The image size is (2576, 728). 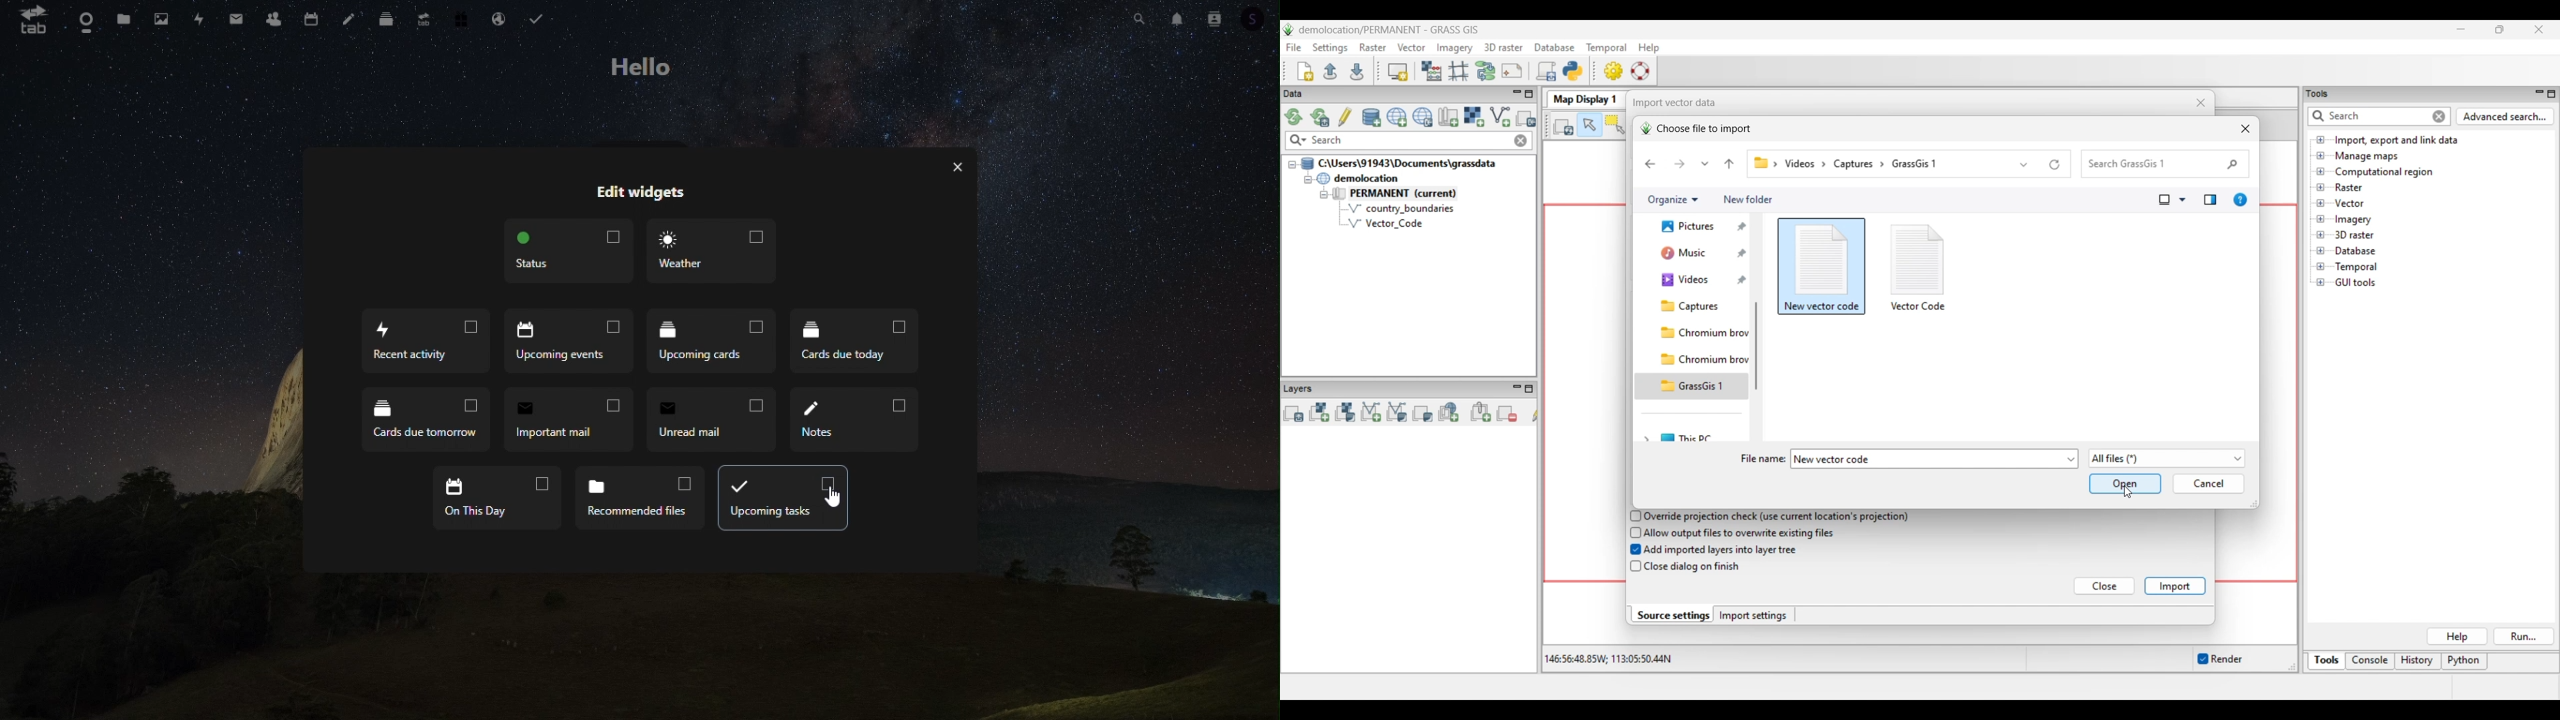 What do you see at coordinates (854, 343) in the screenshot?
I see `cards due today` at bounding box center [854, 343].